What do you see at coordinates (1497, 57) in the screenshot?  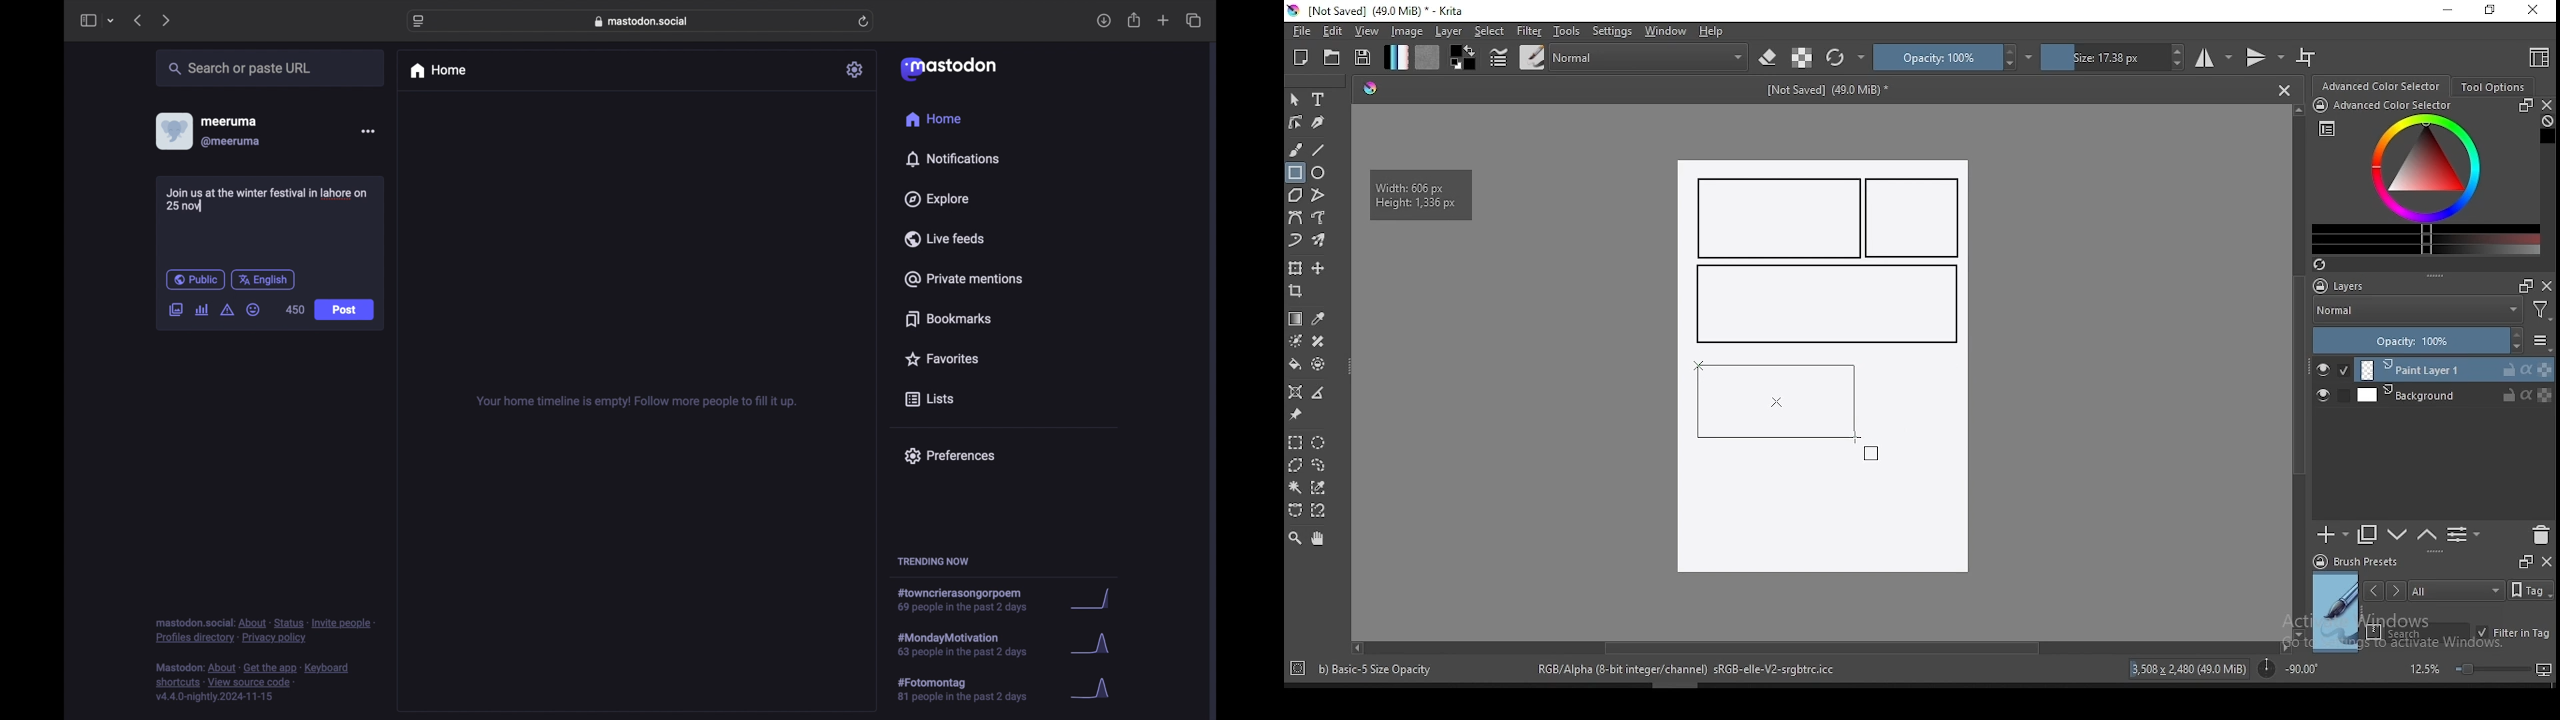 I see `brush settings` at bounding box center [1497, 57].